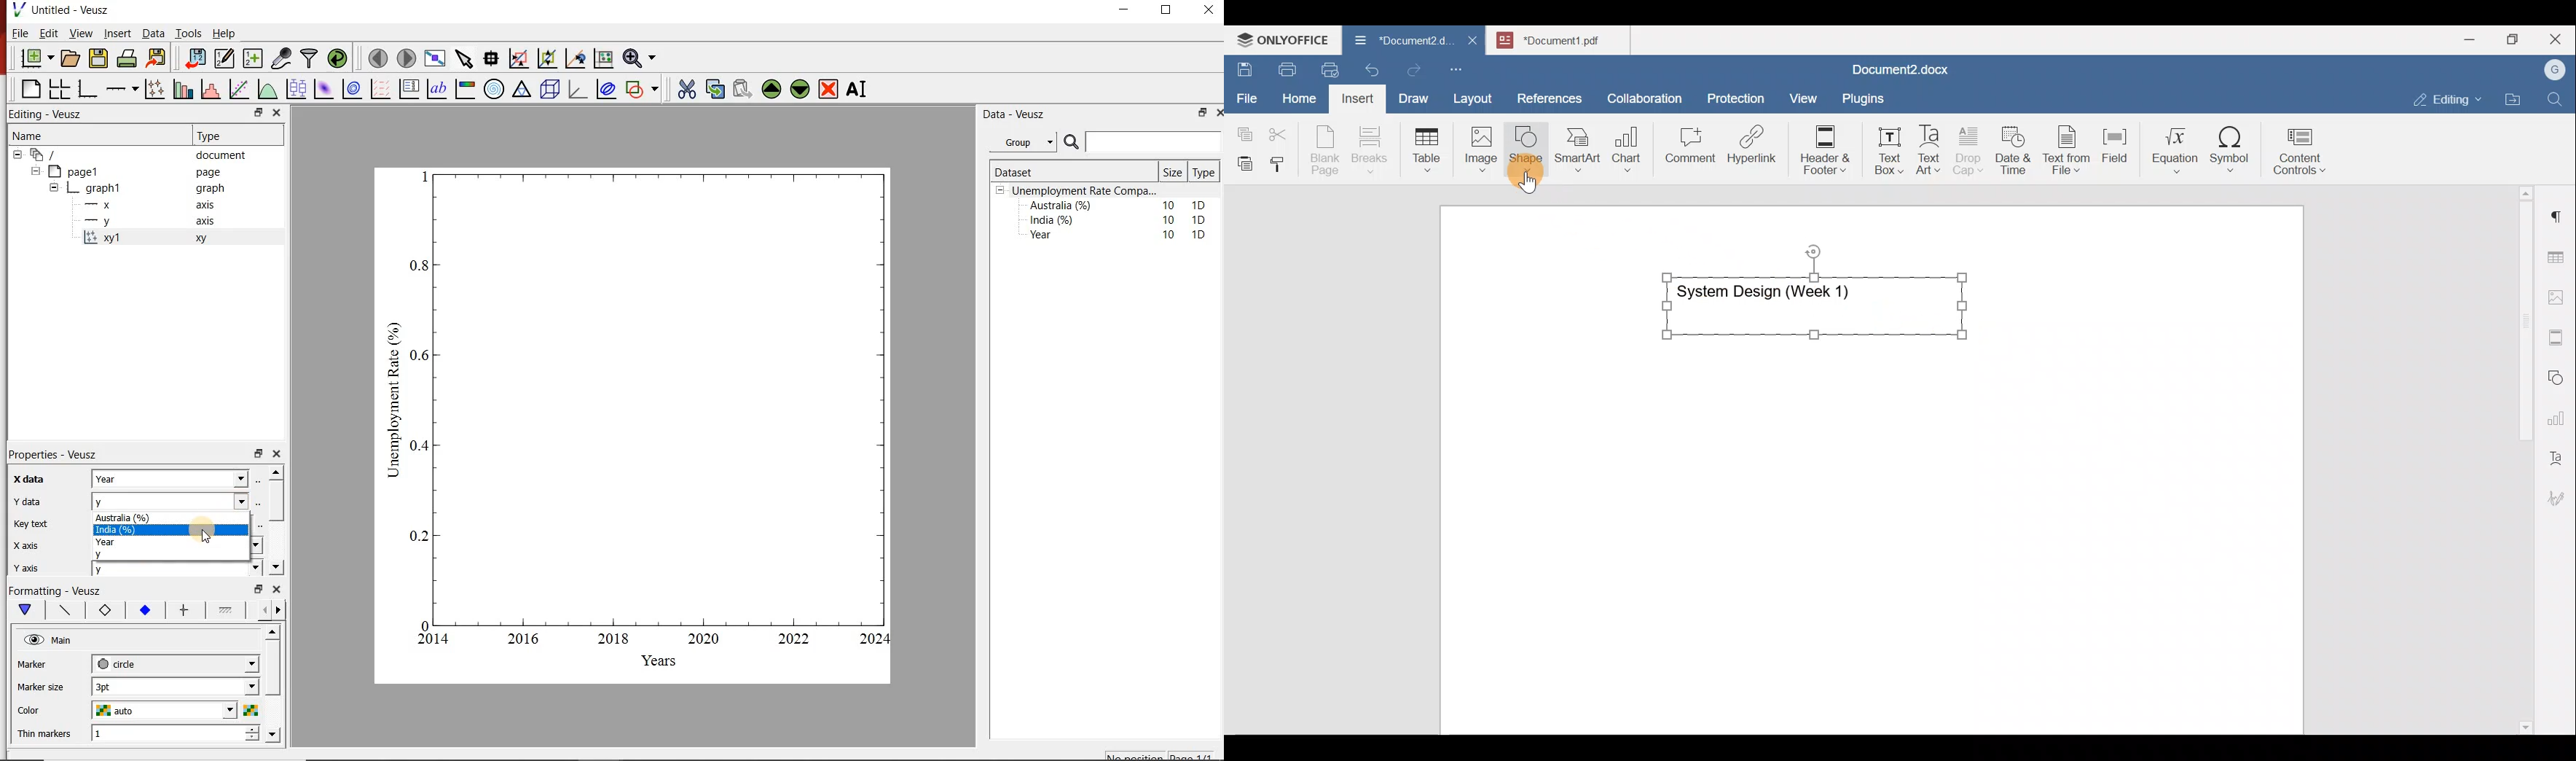 The height and width of the screenshot is (784, 2576). Describe the element at coordinates (175, 500) in the screenshot. I see `y` at that location.